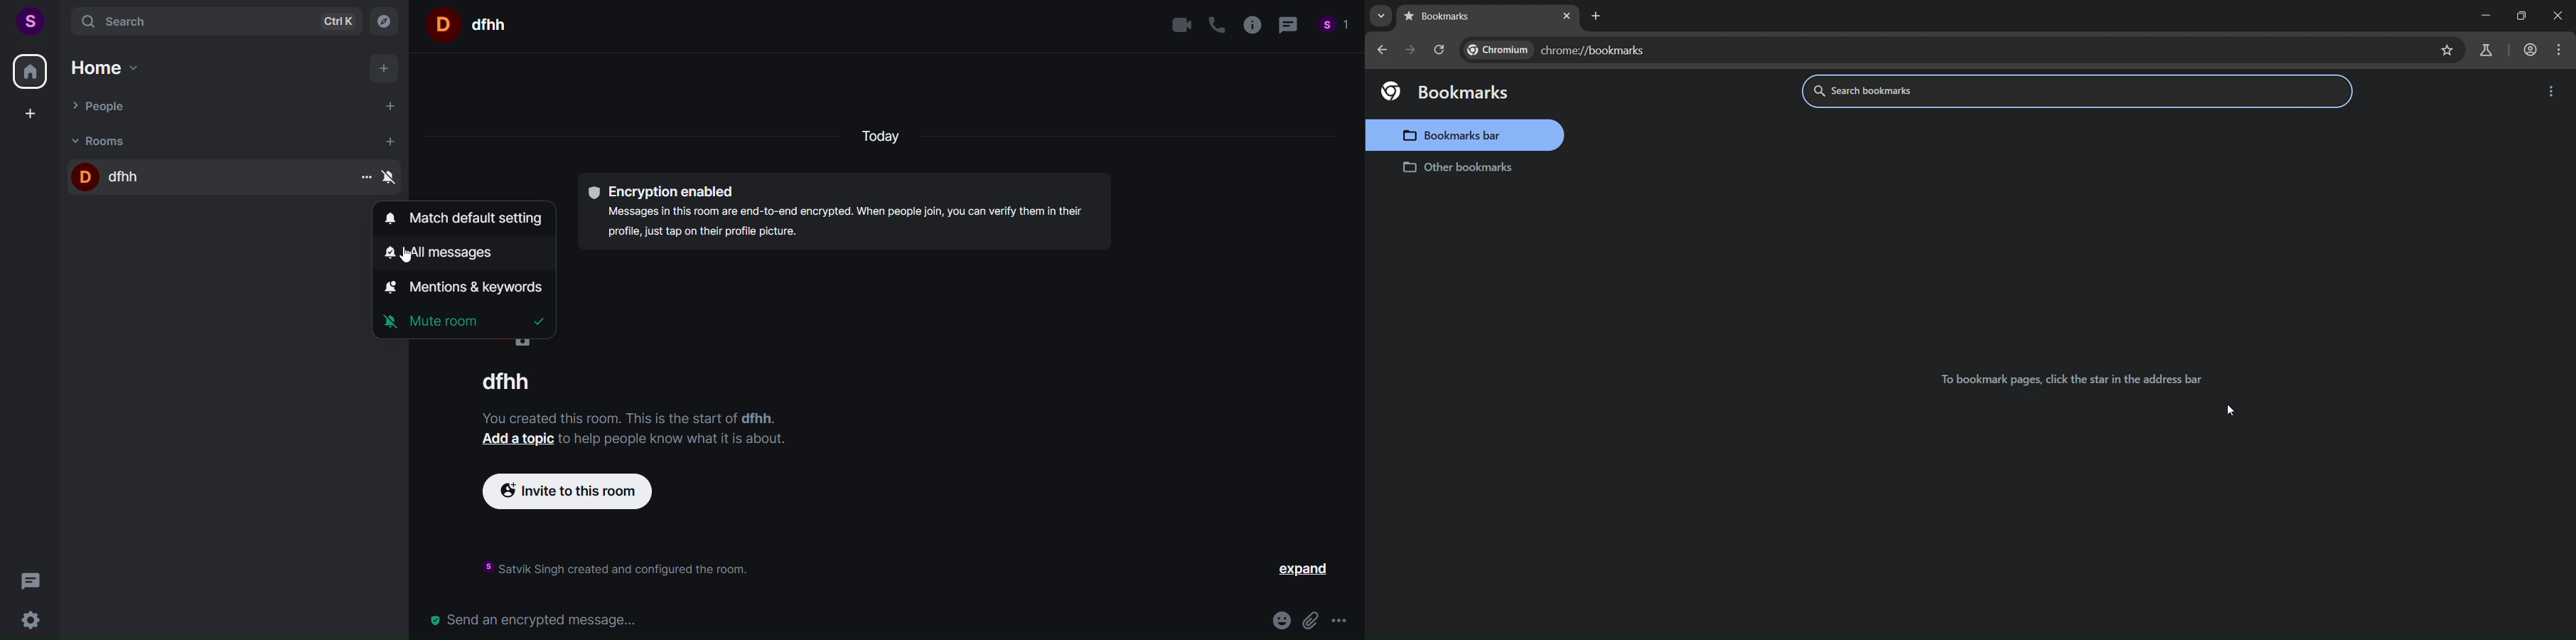  What do you see at coordinates (1560, 50) in the screenshot?
I see `chrome://bookmarks` at bounding box center [1560, 50].